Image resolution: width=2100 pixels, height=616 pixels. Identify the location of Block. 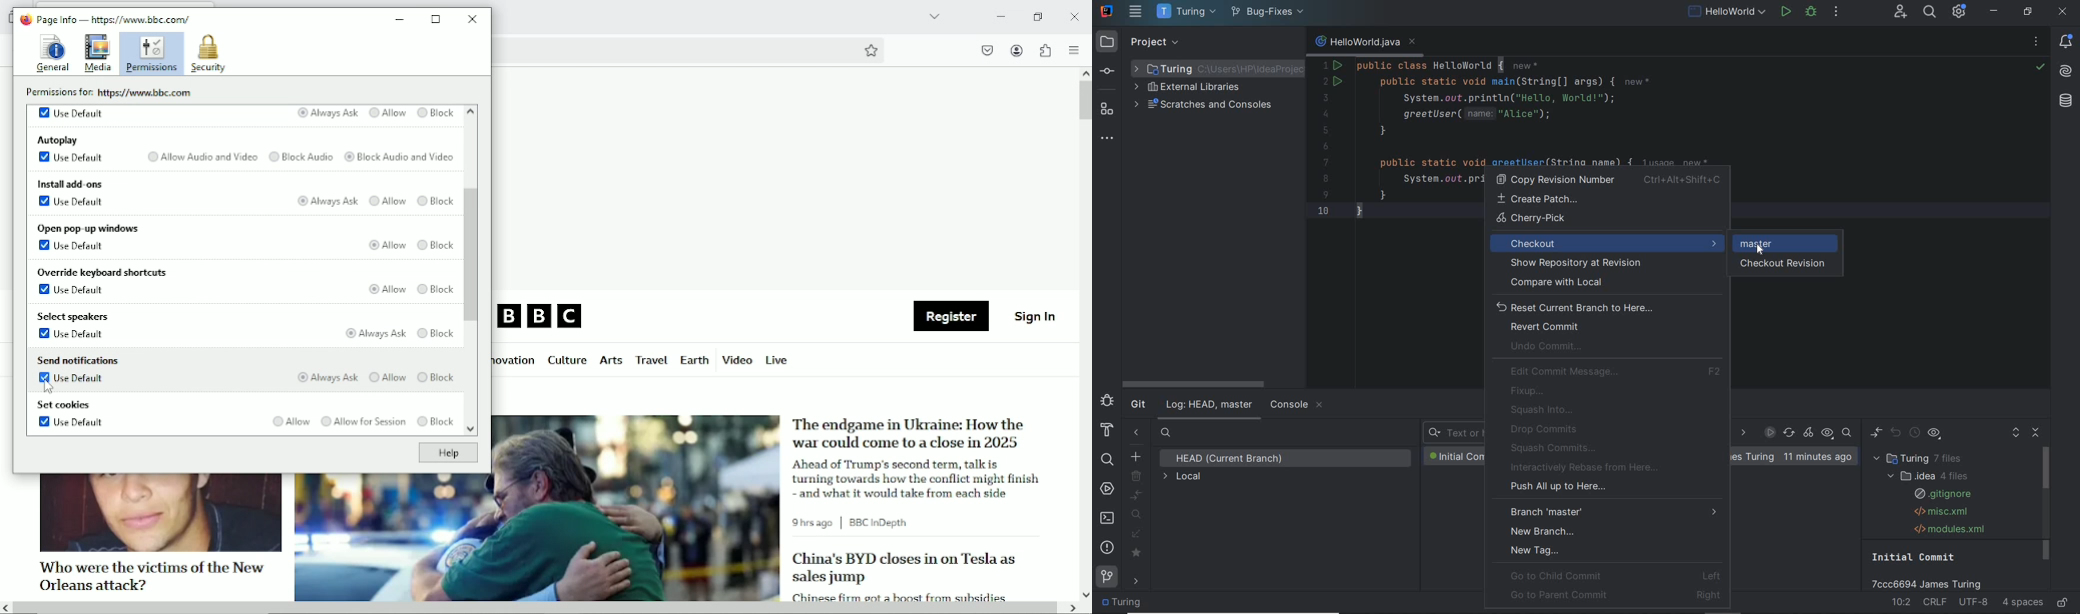
(435, 422).